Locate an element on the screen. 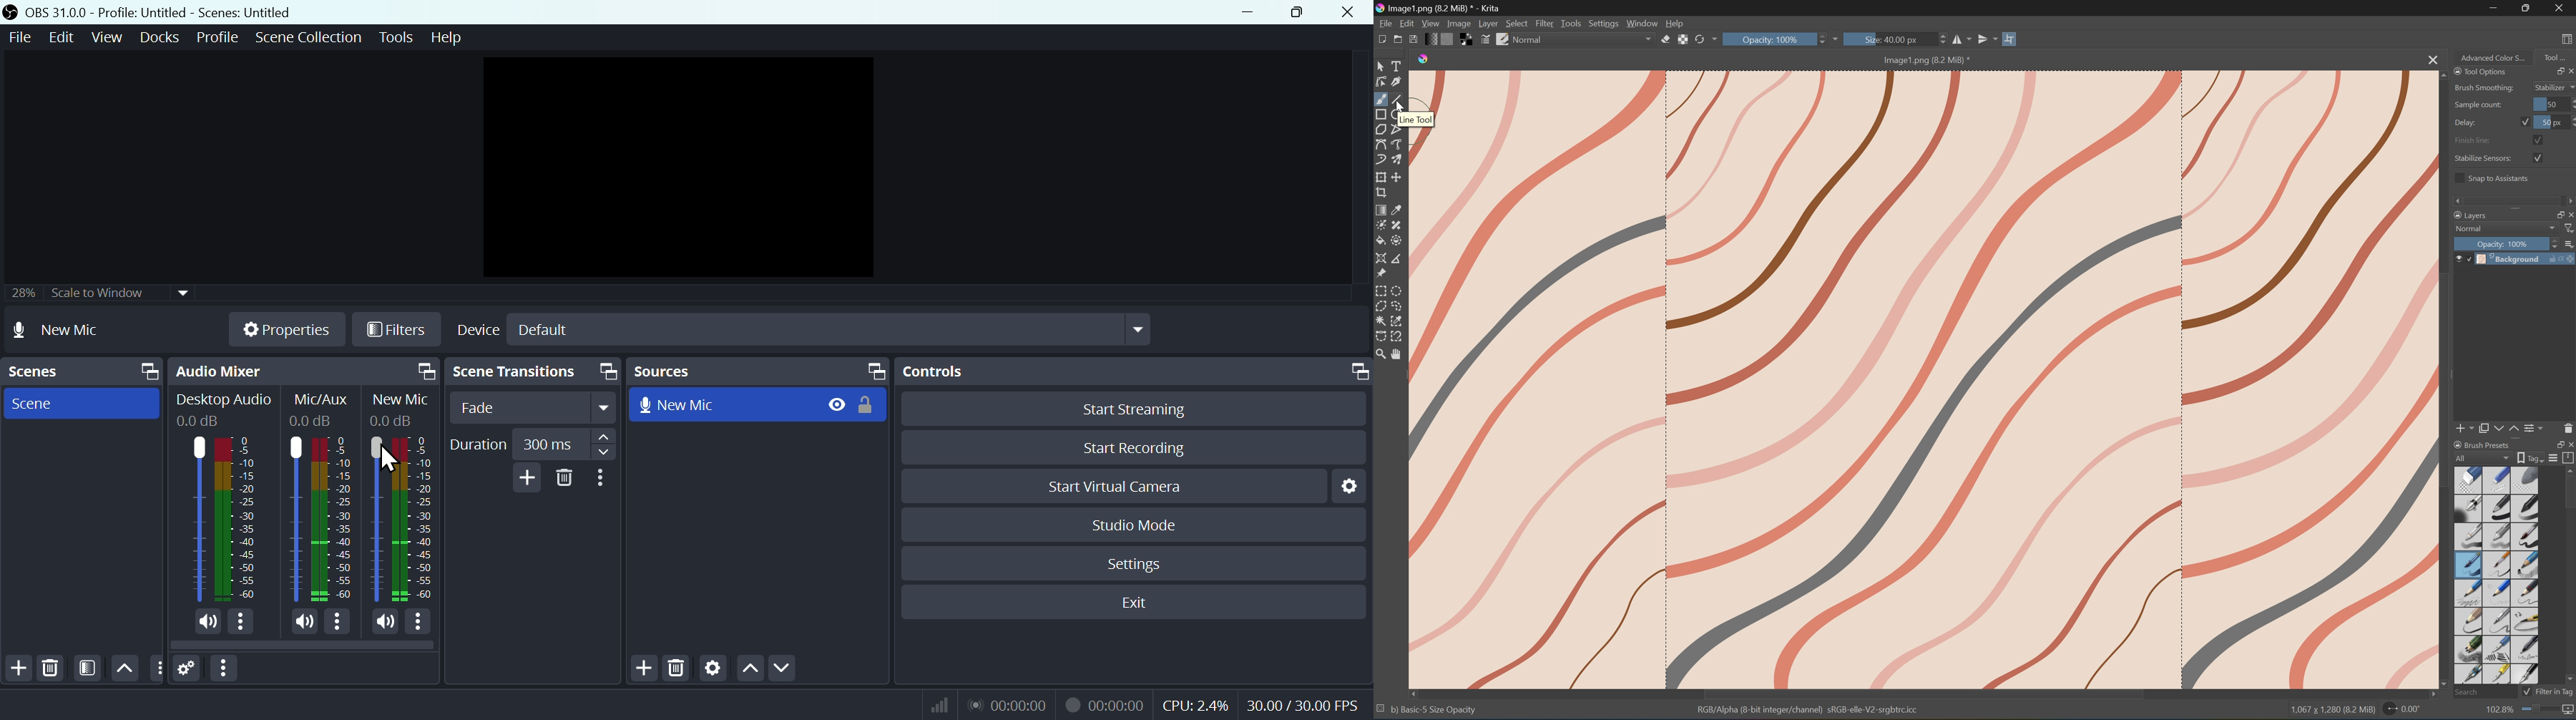 The image size is (2576, 728). Select shapes tools is located at coordinates (1382, 65).